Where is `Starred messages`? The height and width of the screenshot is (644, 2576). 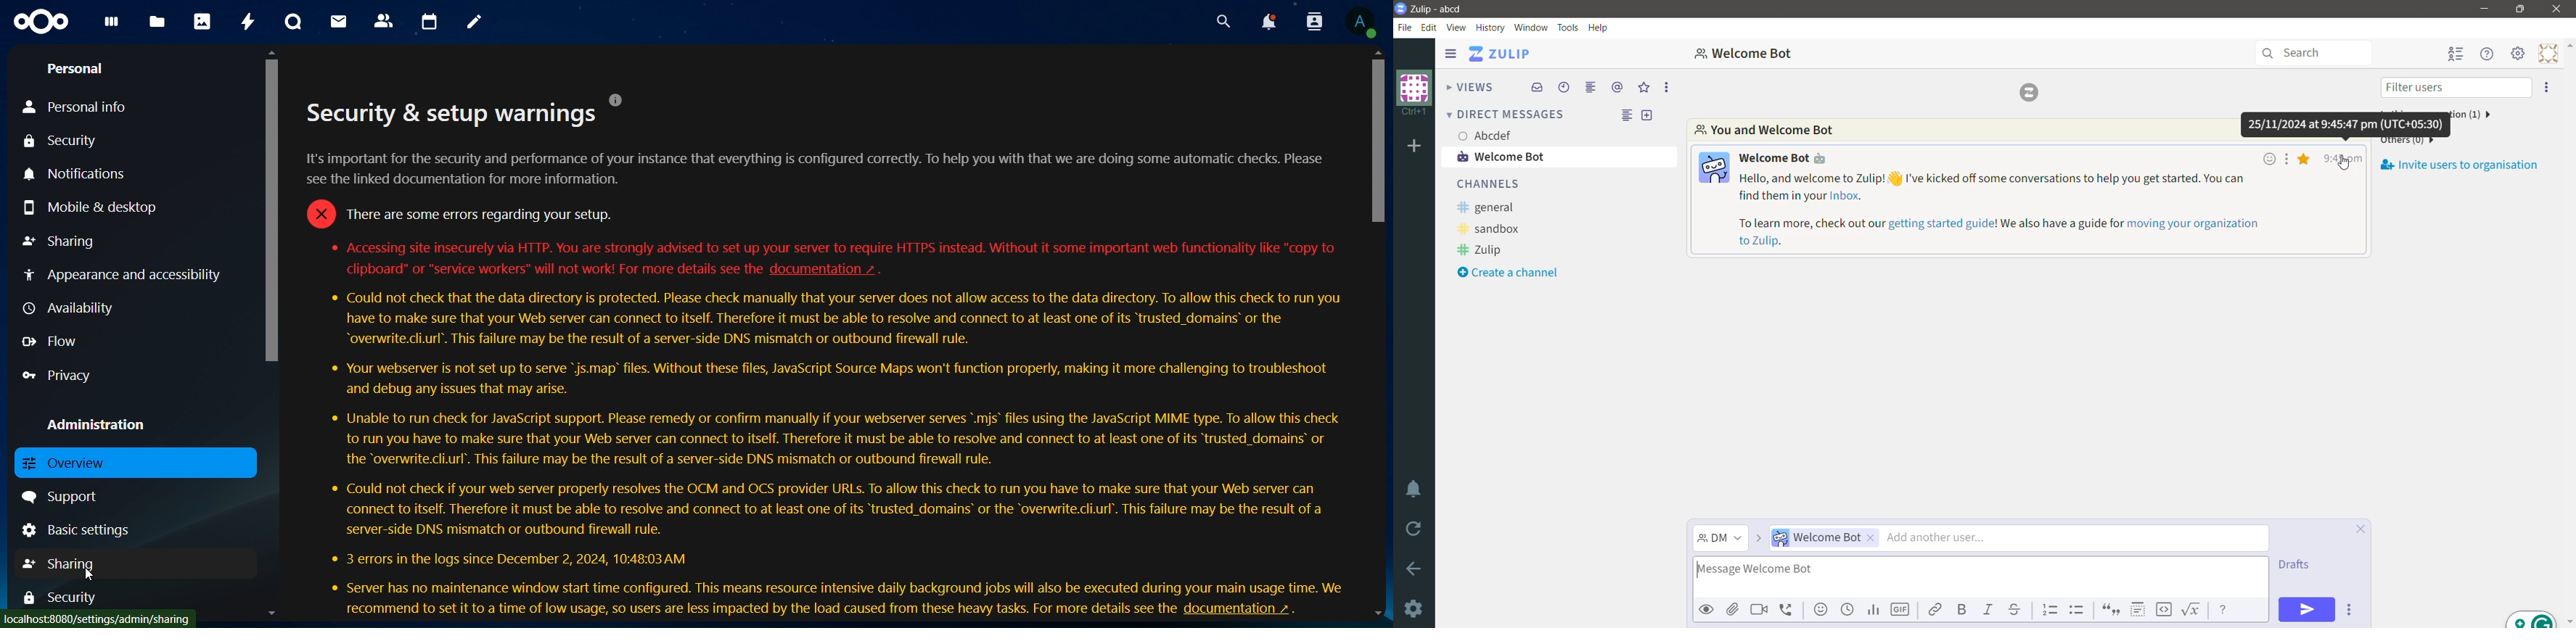 Starred messages is located at coordinates (1646, 87).